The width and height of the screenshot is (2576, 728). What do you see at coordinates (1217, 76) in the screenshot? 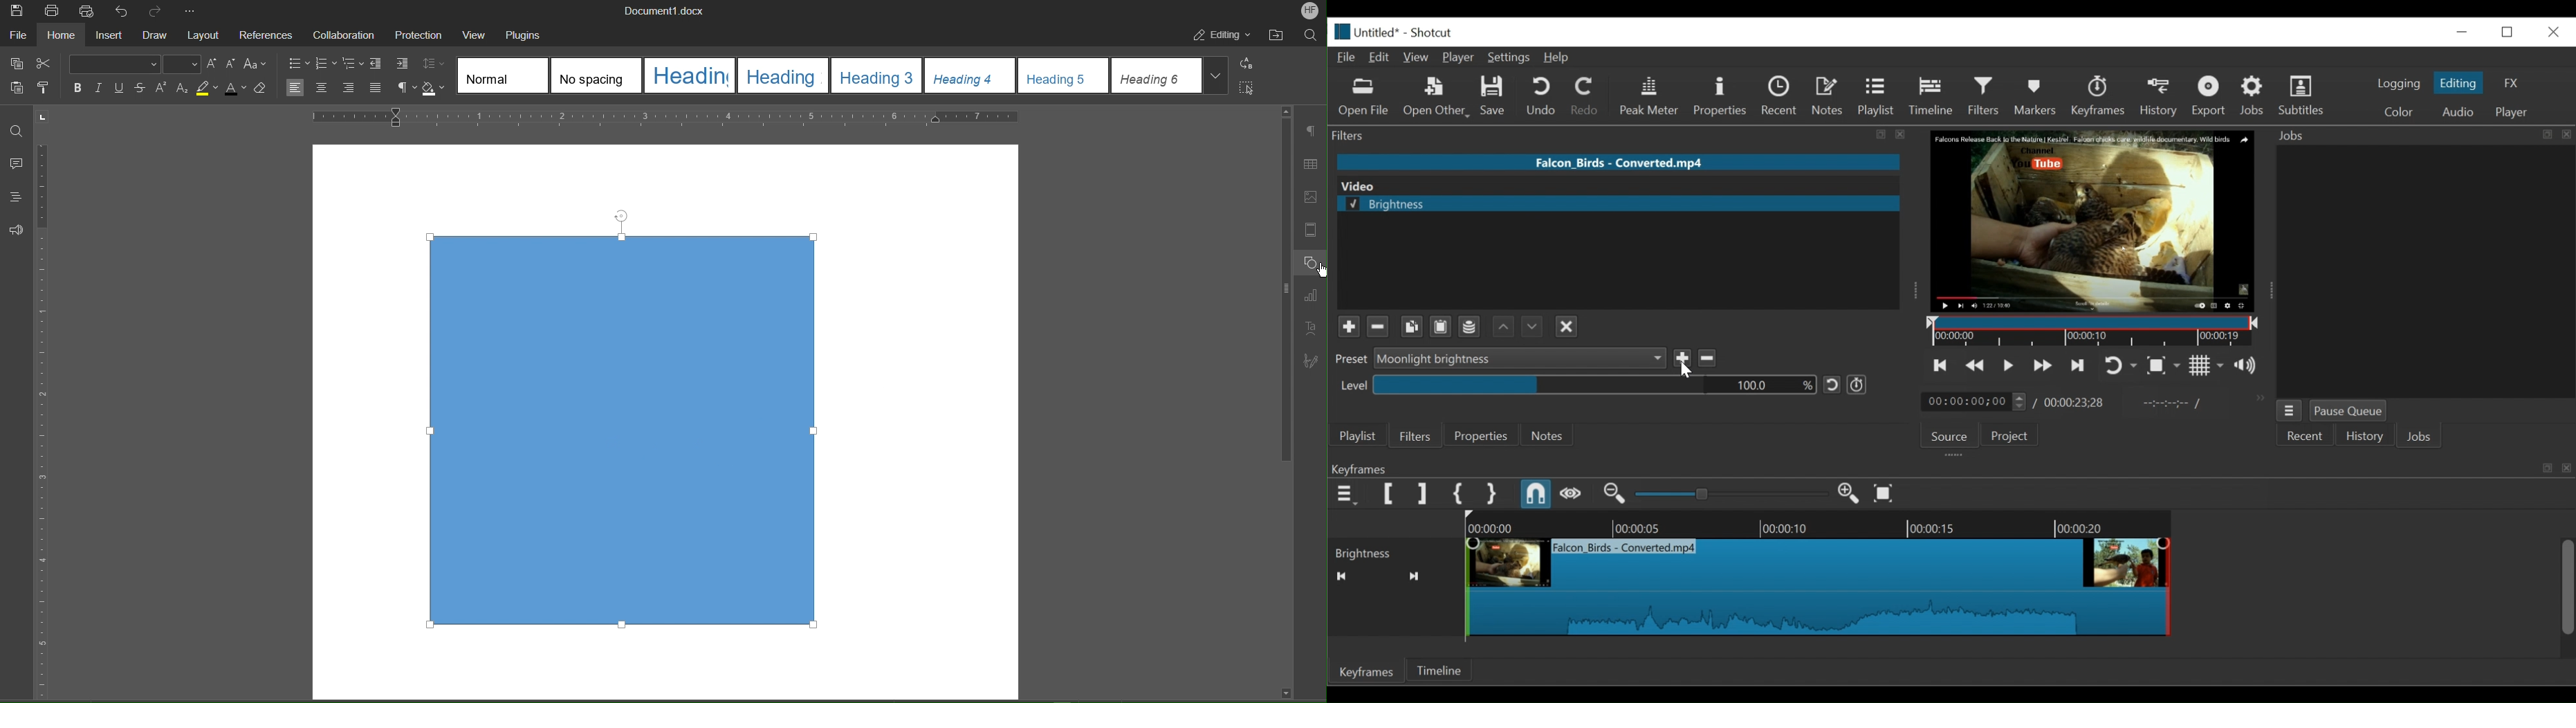
I see `More Headings` at bounding box center [1217, 76].